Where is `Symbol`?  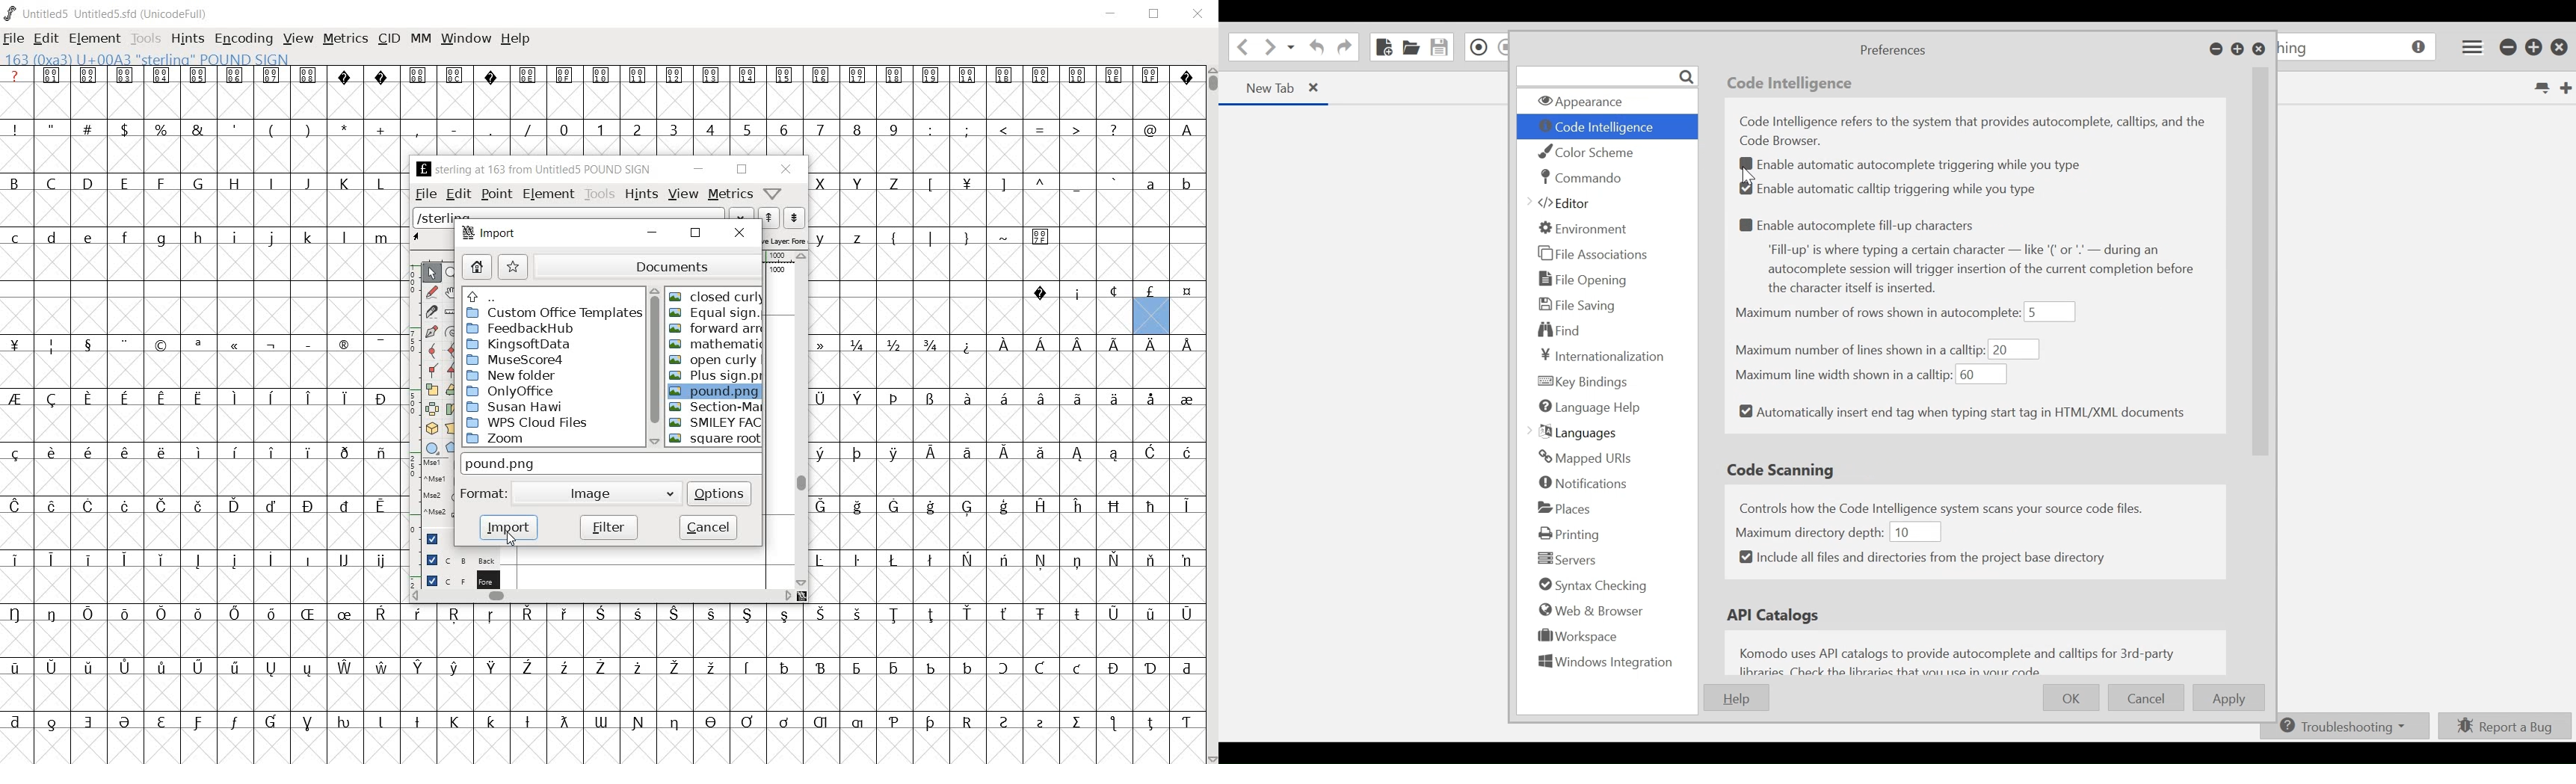
Symbol is located at coordinates (197, 505).